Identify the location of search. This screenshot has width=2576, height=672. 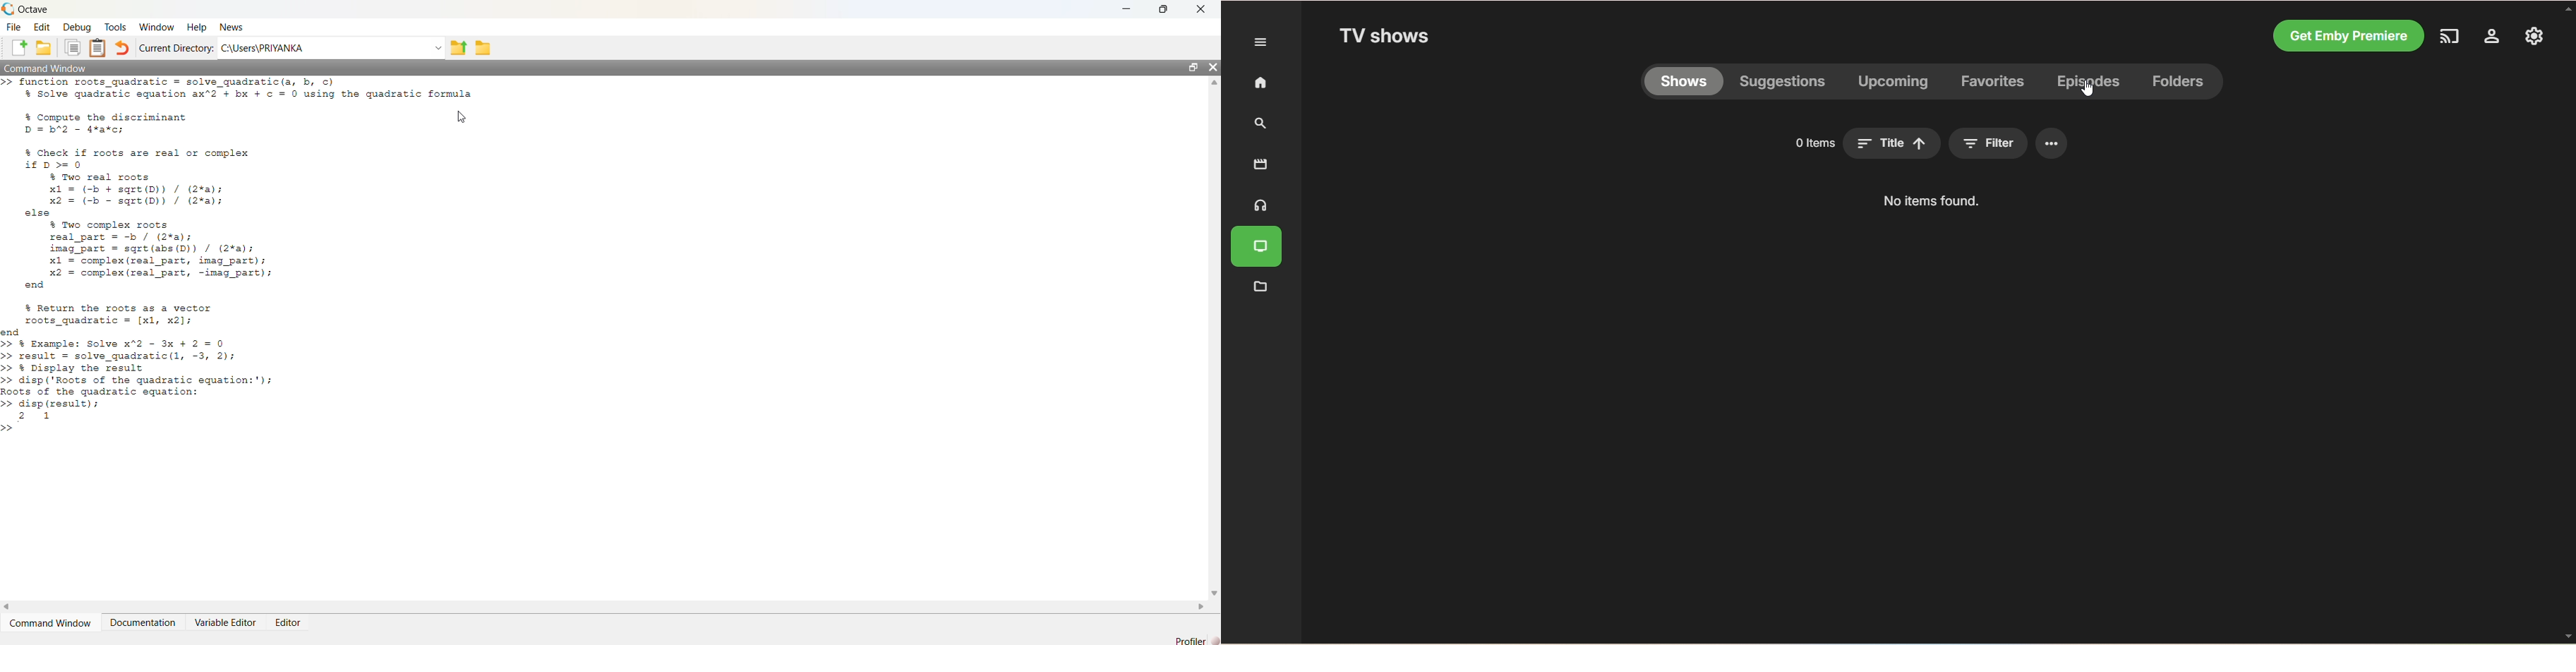
(1256, 124).